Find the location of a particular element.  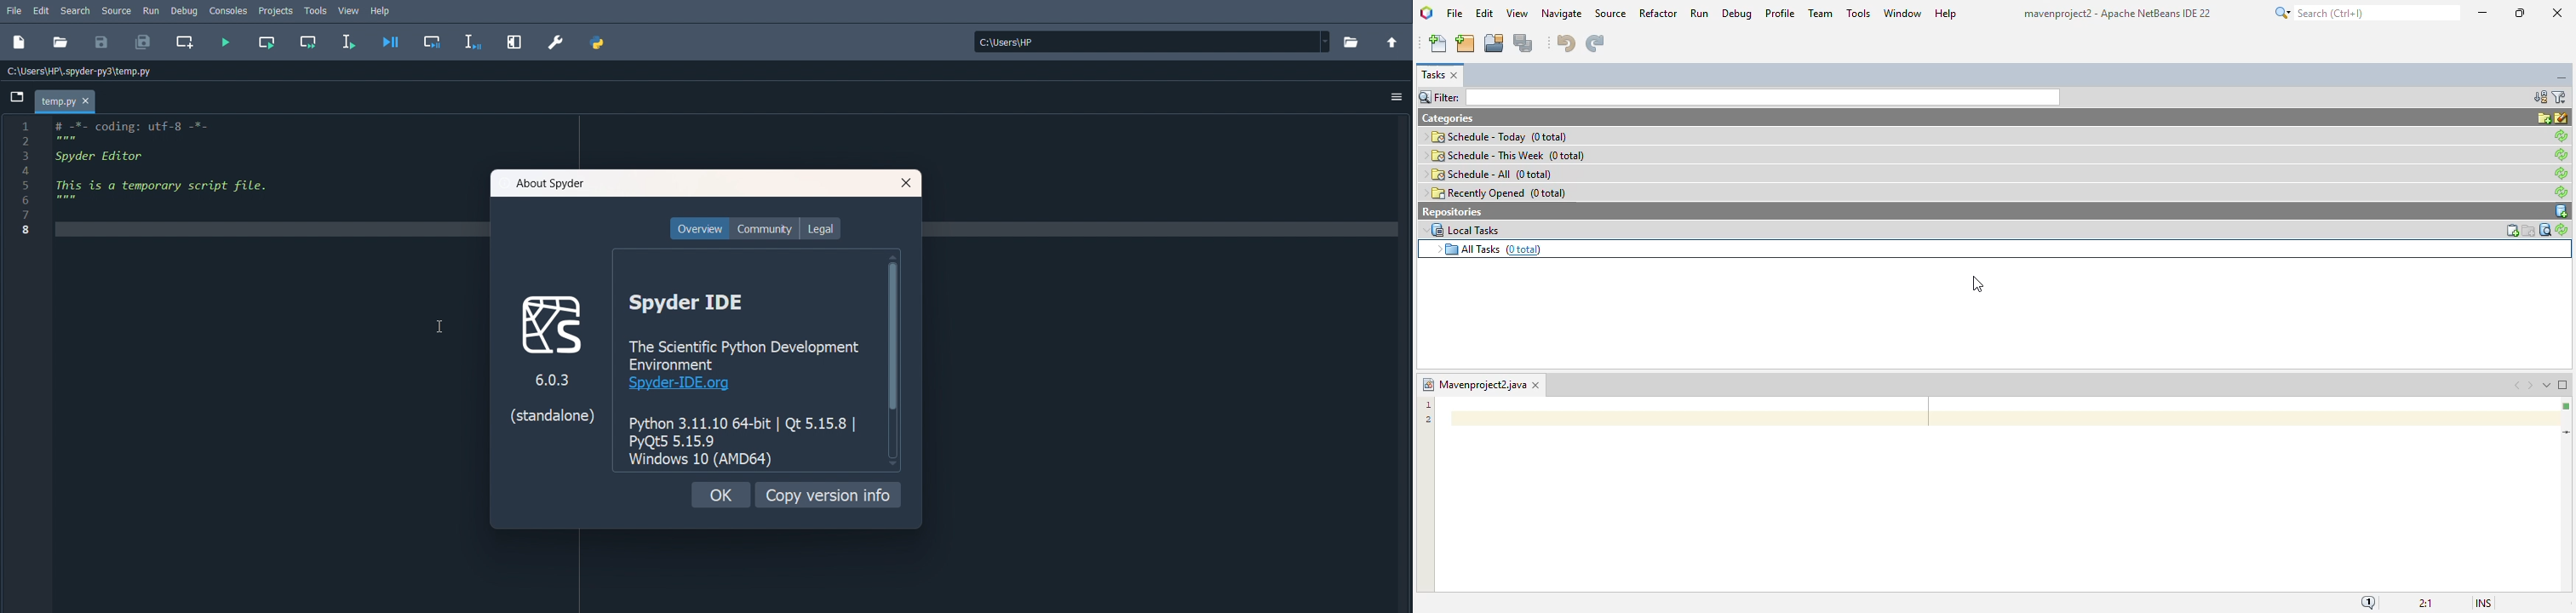

About Spyder is located at coordinates (550, 183).